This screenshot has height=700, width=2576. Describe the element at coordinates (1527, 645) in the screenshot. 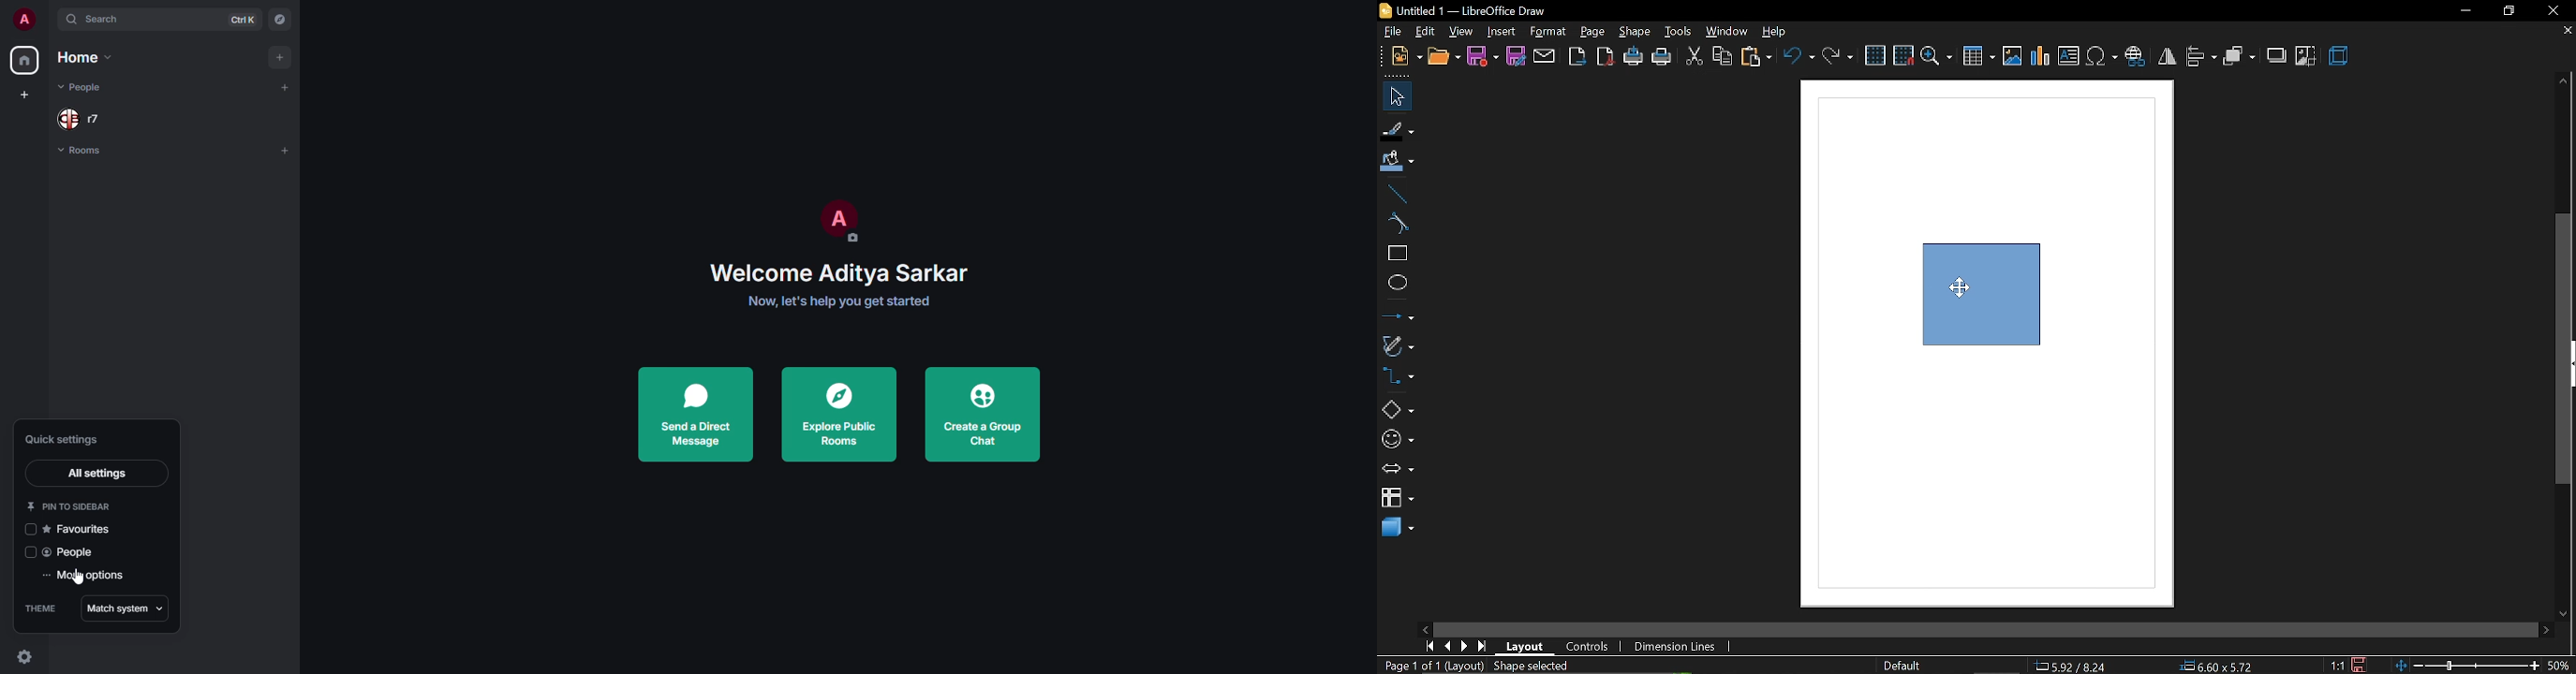

I see `layout` at that location.